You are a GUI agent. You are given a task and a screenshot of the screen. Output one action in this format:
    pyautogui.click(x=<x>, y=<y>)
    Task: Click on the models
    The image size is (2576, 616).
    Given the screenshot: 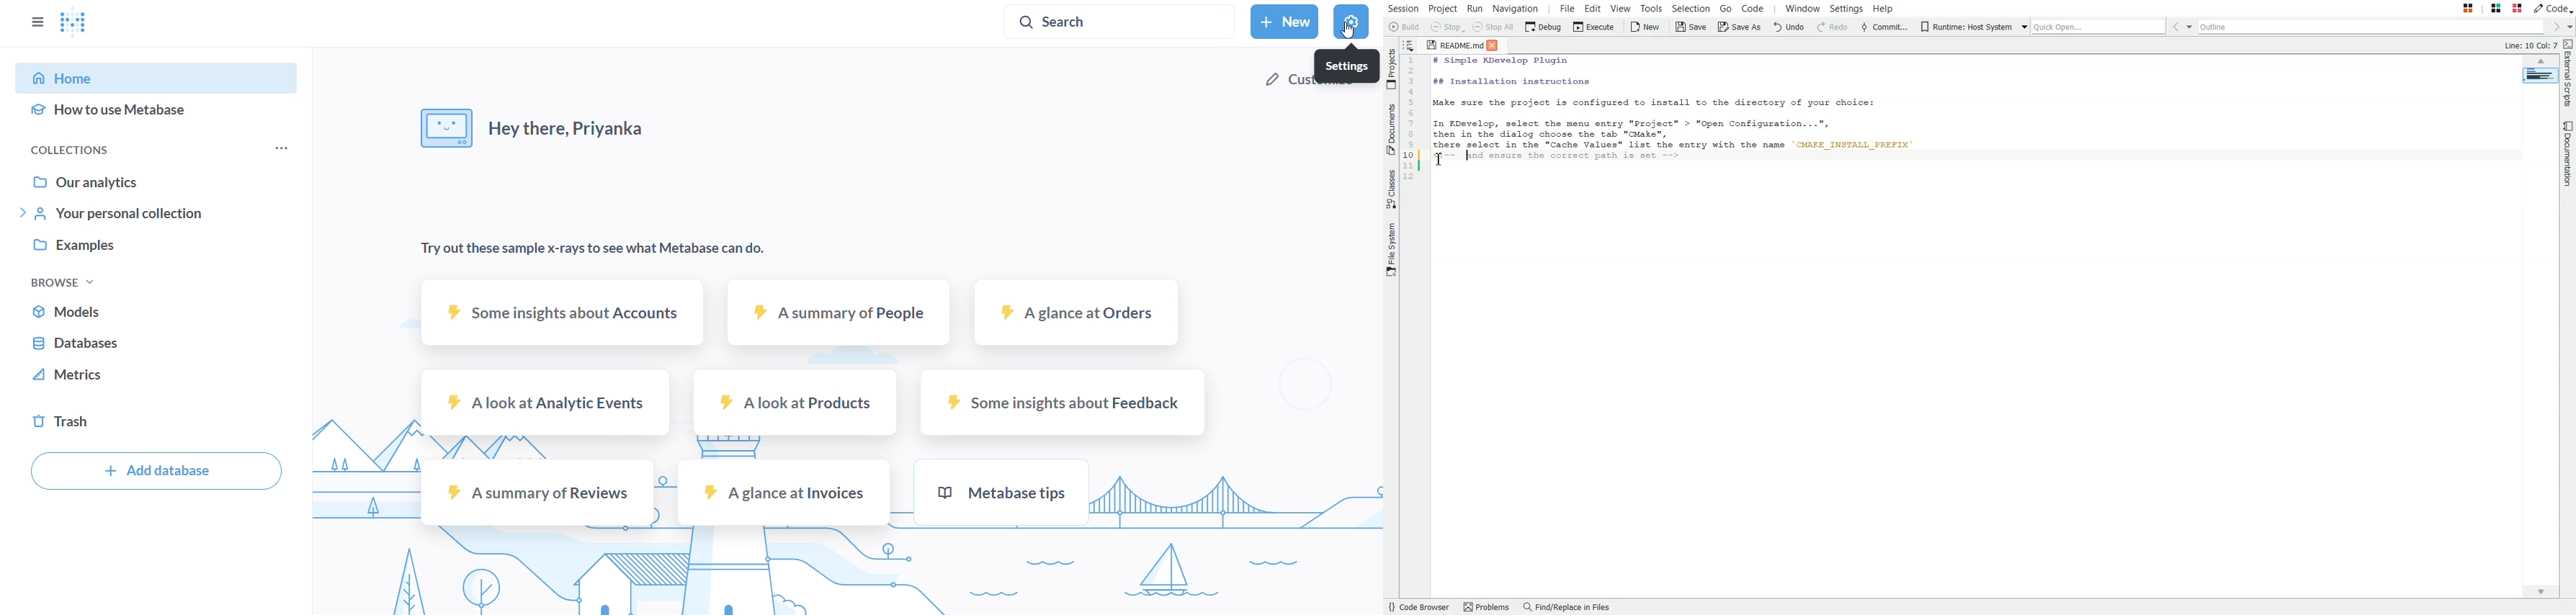 What is the action you would take?
    pyautogui.click(x=160, y=309)
    